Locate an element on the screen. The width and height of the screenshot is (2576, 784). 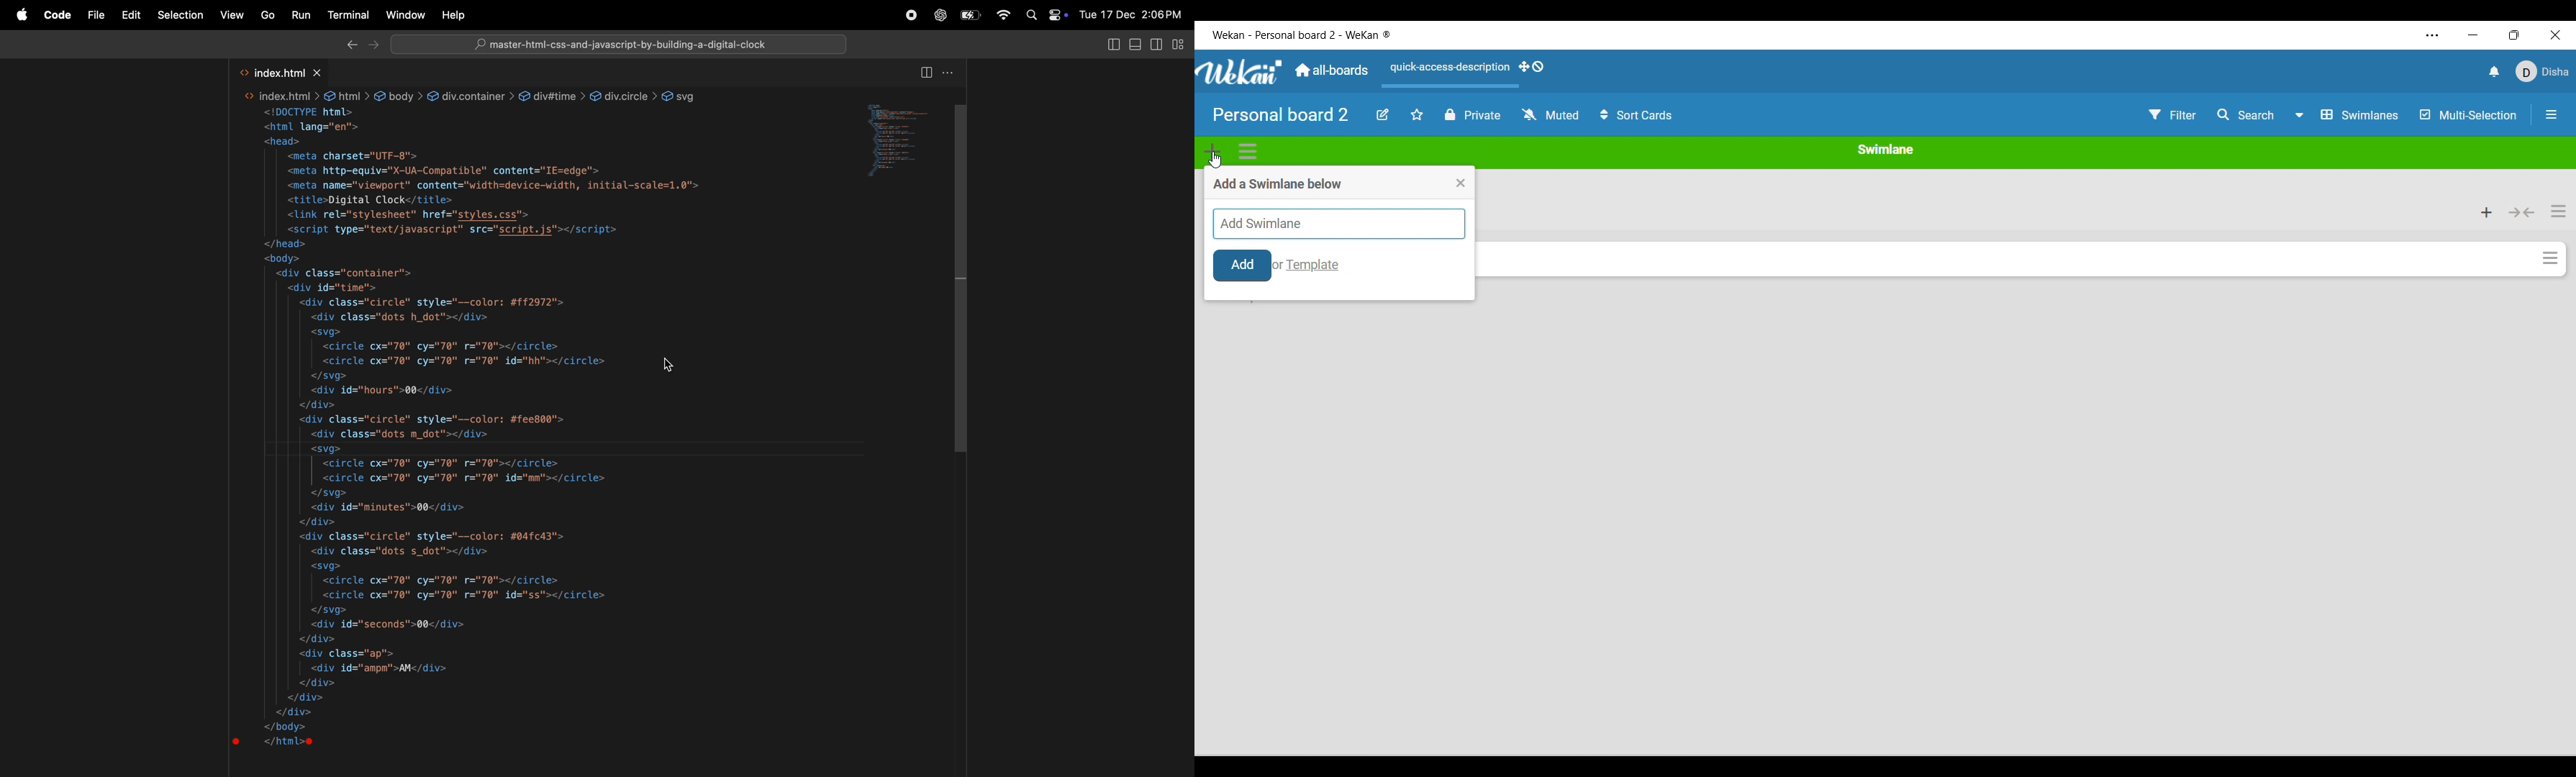
Star board is located at coordinates (1417, 114).